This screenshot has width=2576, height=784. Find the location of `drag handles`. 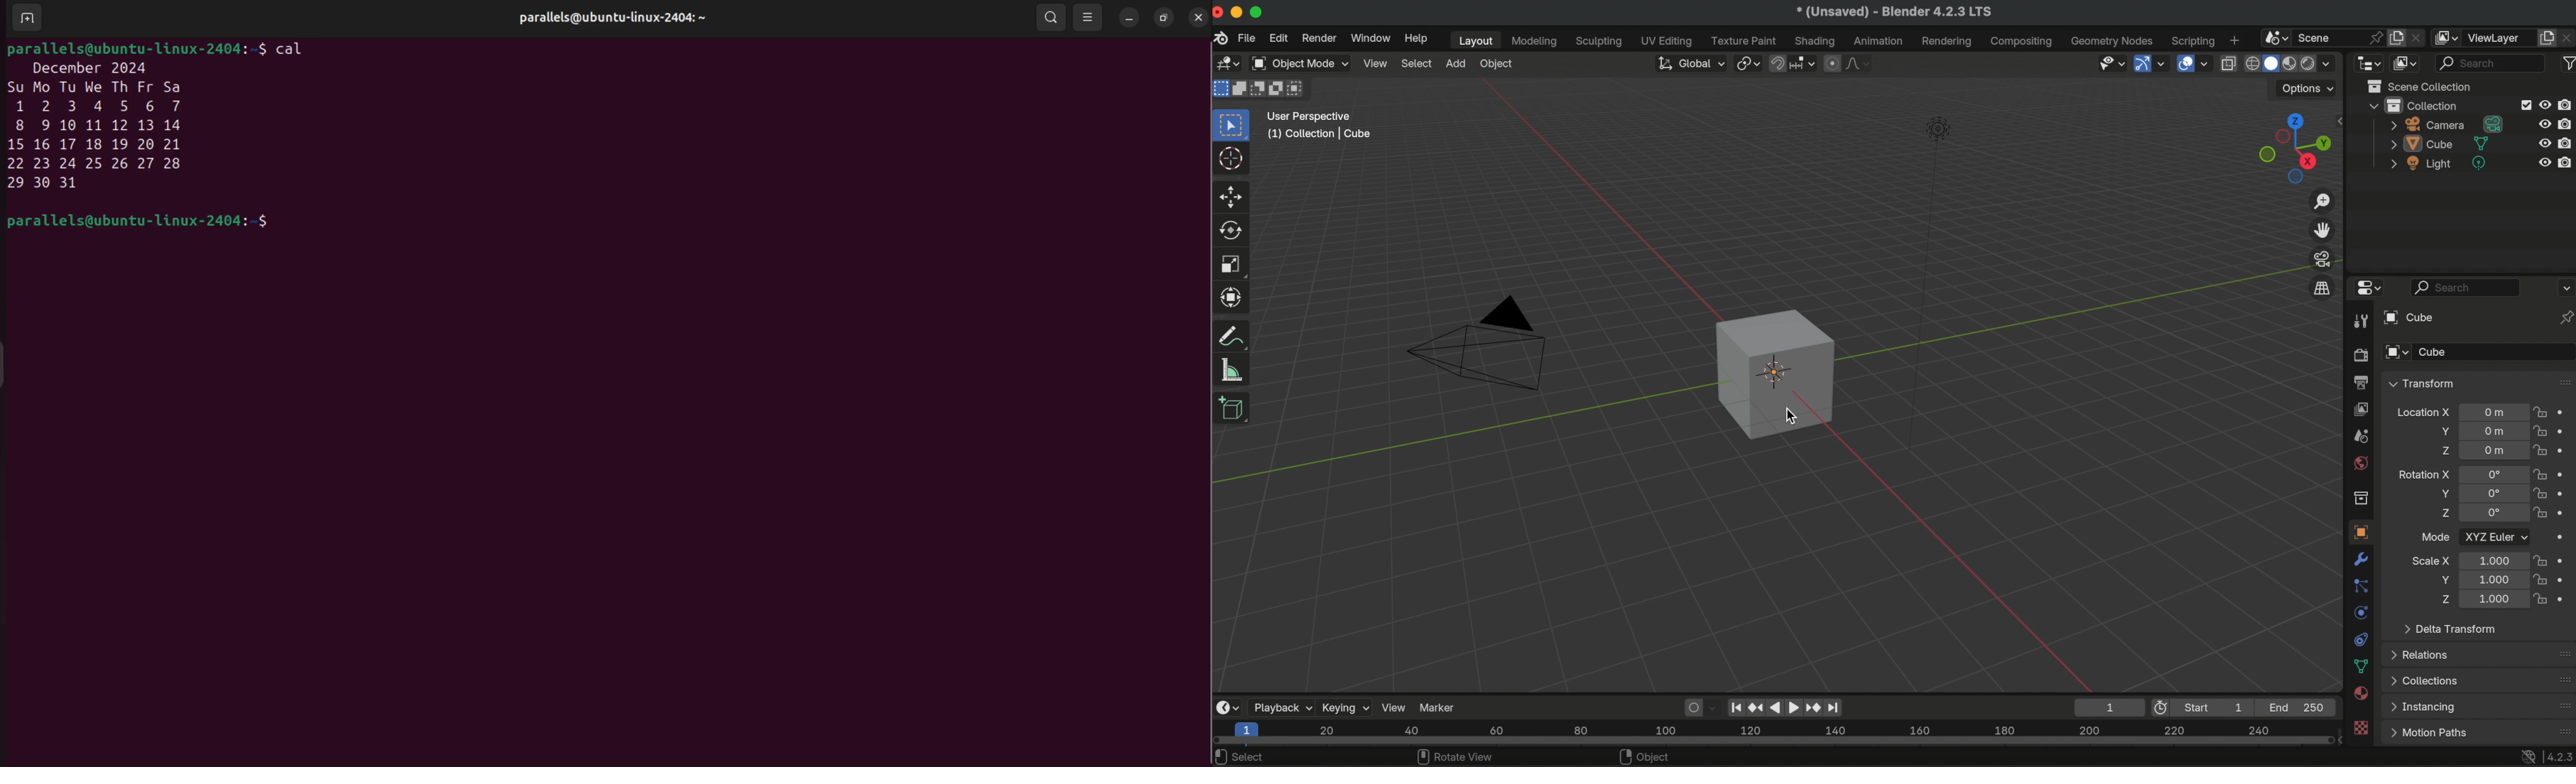

drag handles is located at coordinates (2563, 381).